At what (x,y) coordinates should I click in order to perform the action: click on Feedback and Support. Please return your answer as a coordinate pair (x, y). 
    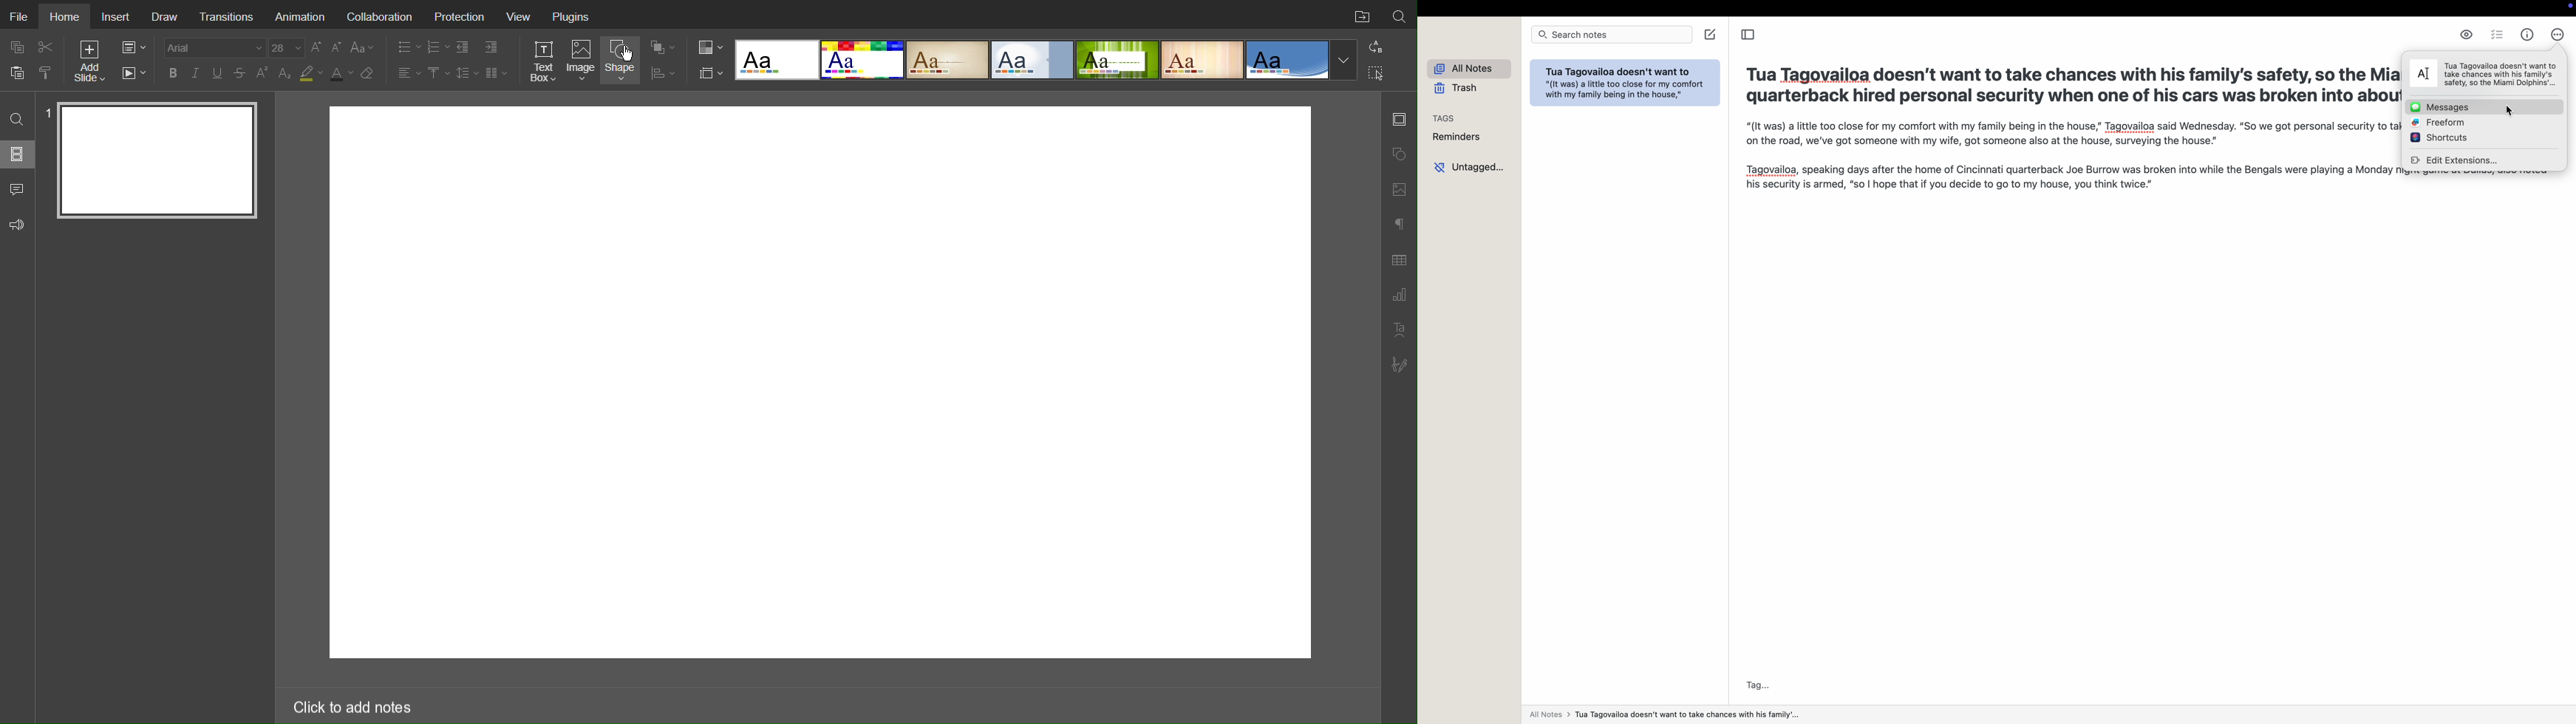
    Looking at the image, I should click on (17, 225).